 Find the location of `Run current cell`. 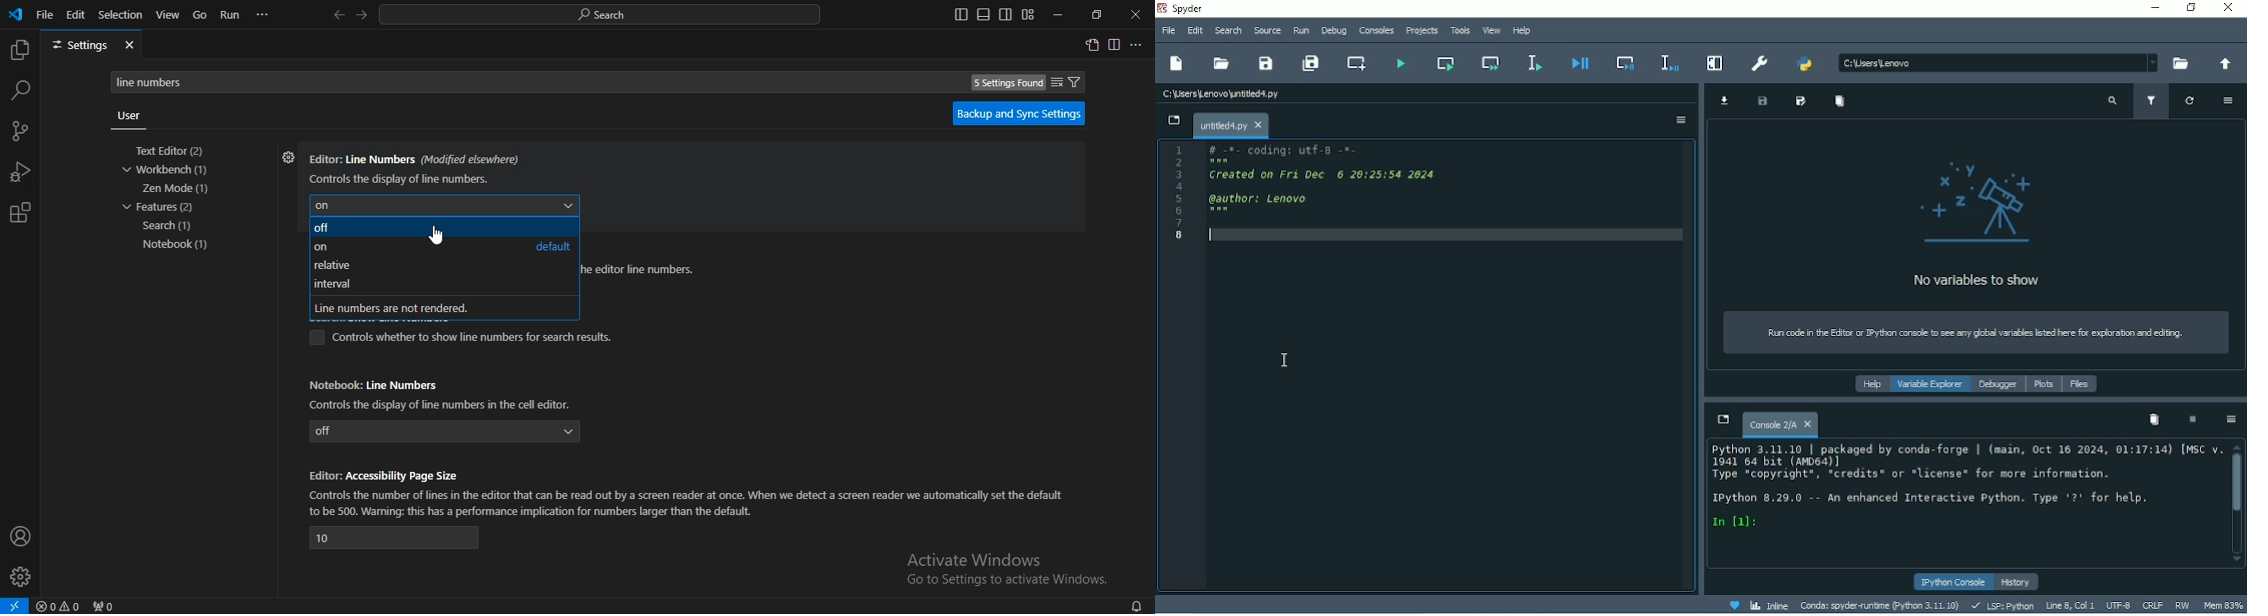

Run current cell is located at coordinates (1444, 63).